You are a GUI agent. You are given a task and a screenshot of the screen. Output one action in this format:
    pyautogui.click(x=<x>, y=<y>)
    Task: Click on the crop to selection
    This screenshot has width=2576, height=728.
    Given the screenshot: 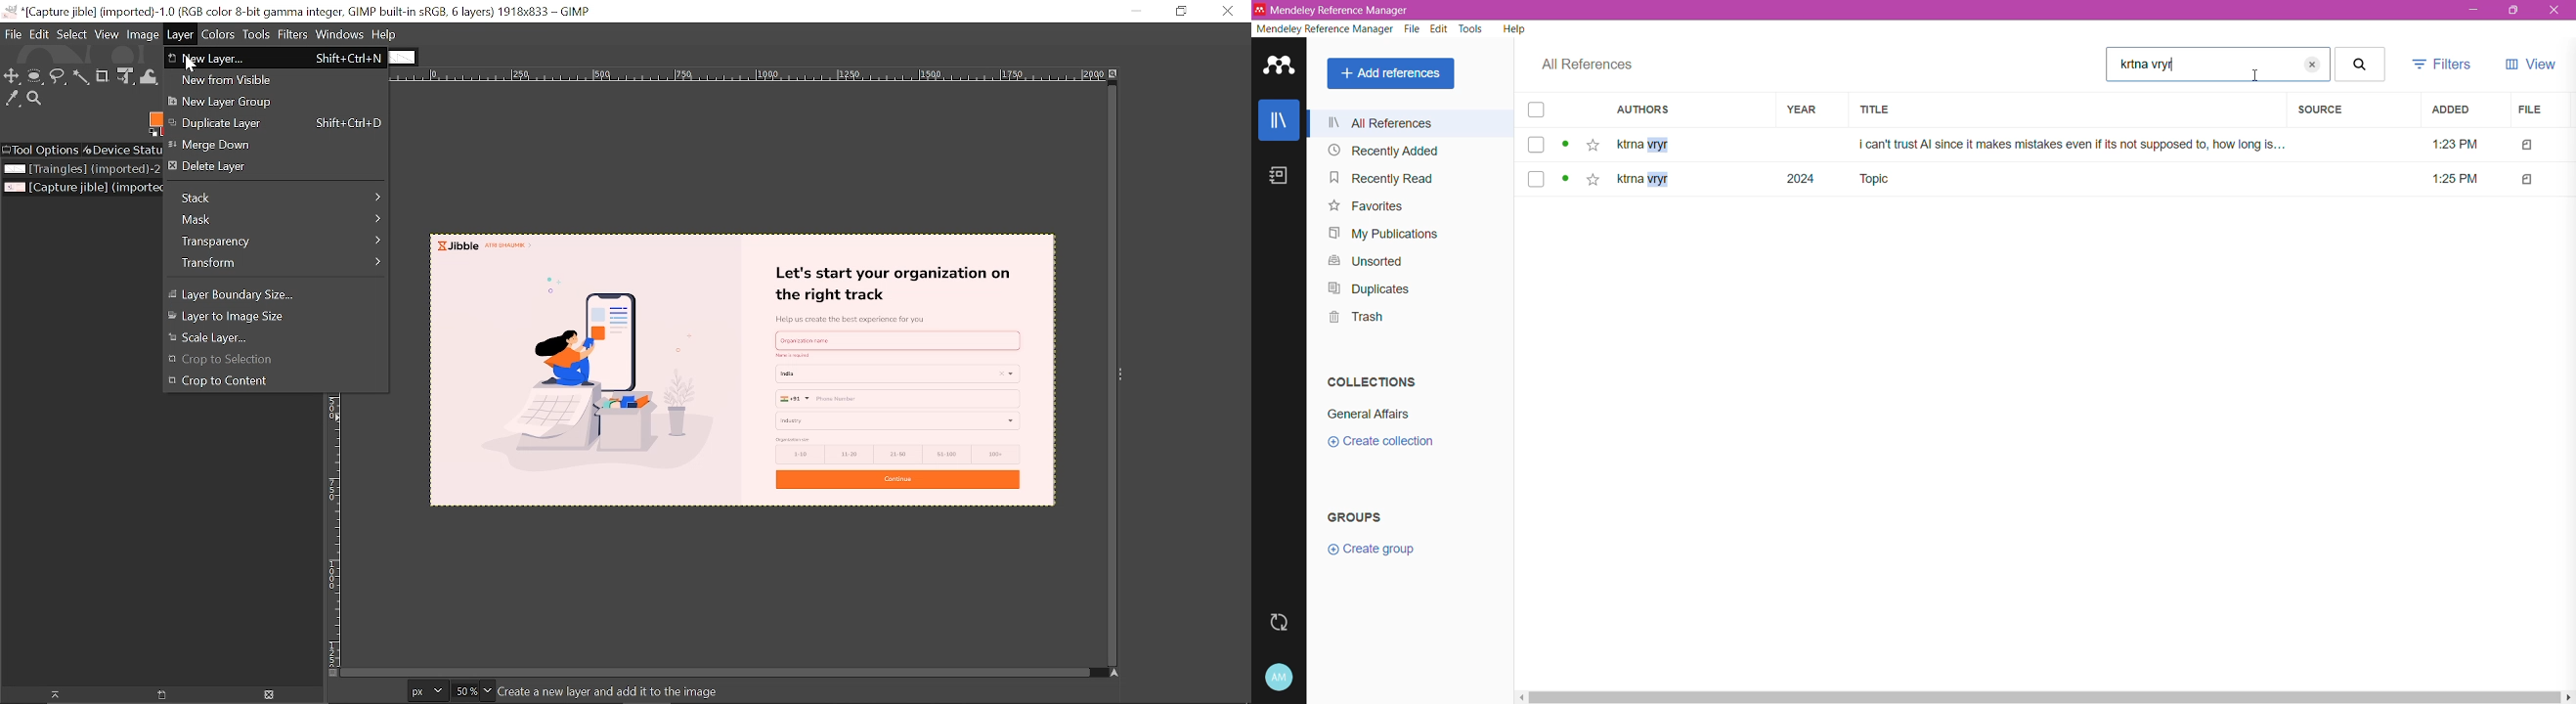 What is the action you would take?
    pyautogui.click(x=232, y=358)
    